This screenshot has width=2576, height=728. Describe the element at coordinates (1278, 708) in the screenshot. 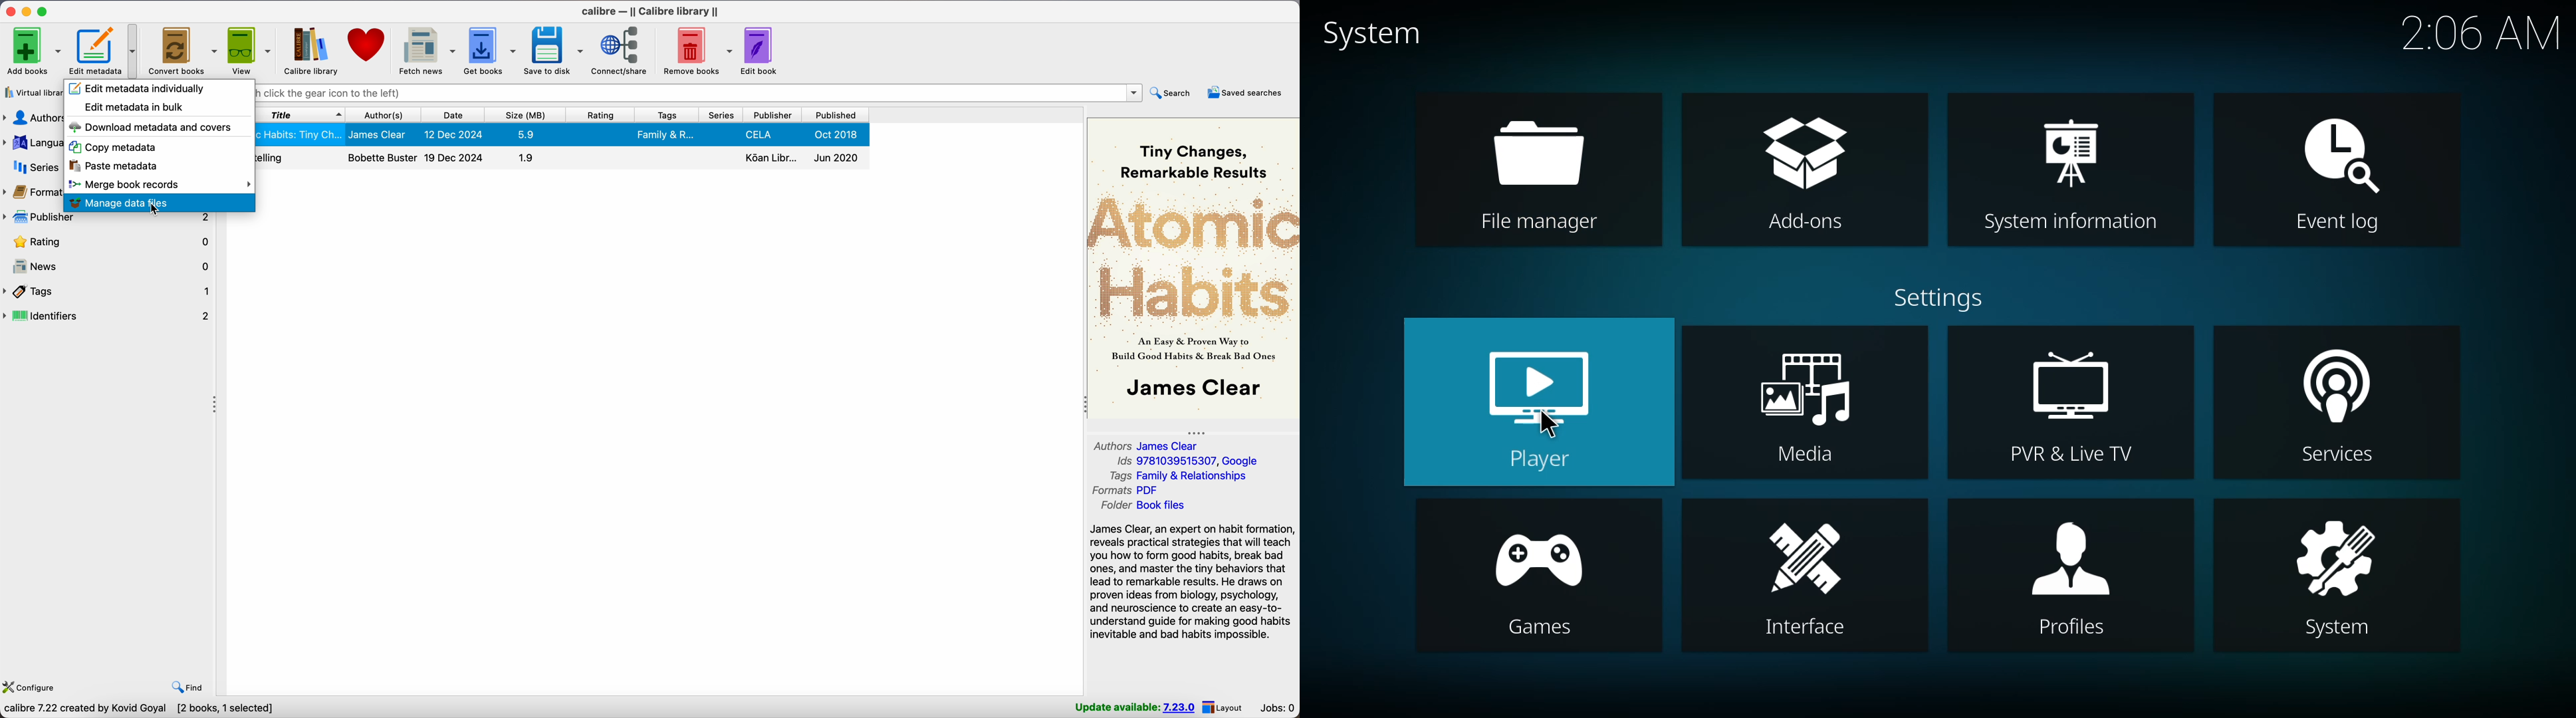

I see `Jobs: 0` at that location.